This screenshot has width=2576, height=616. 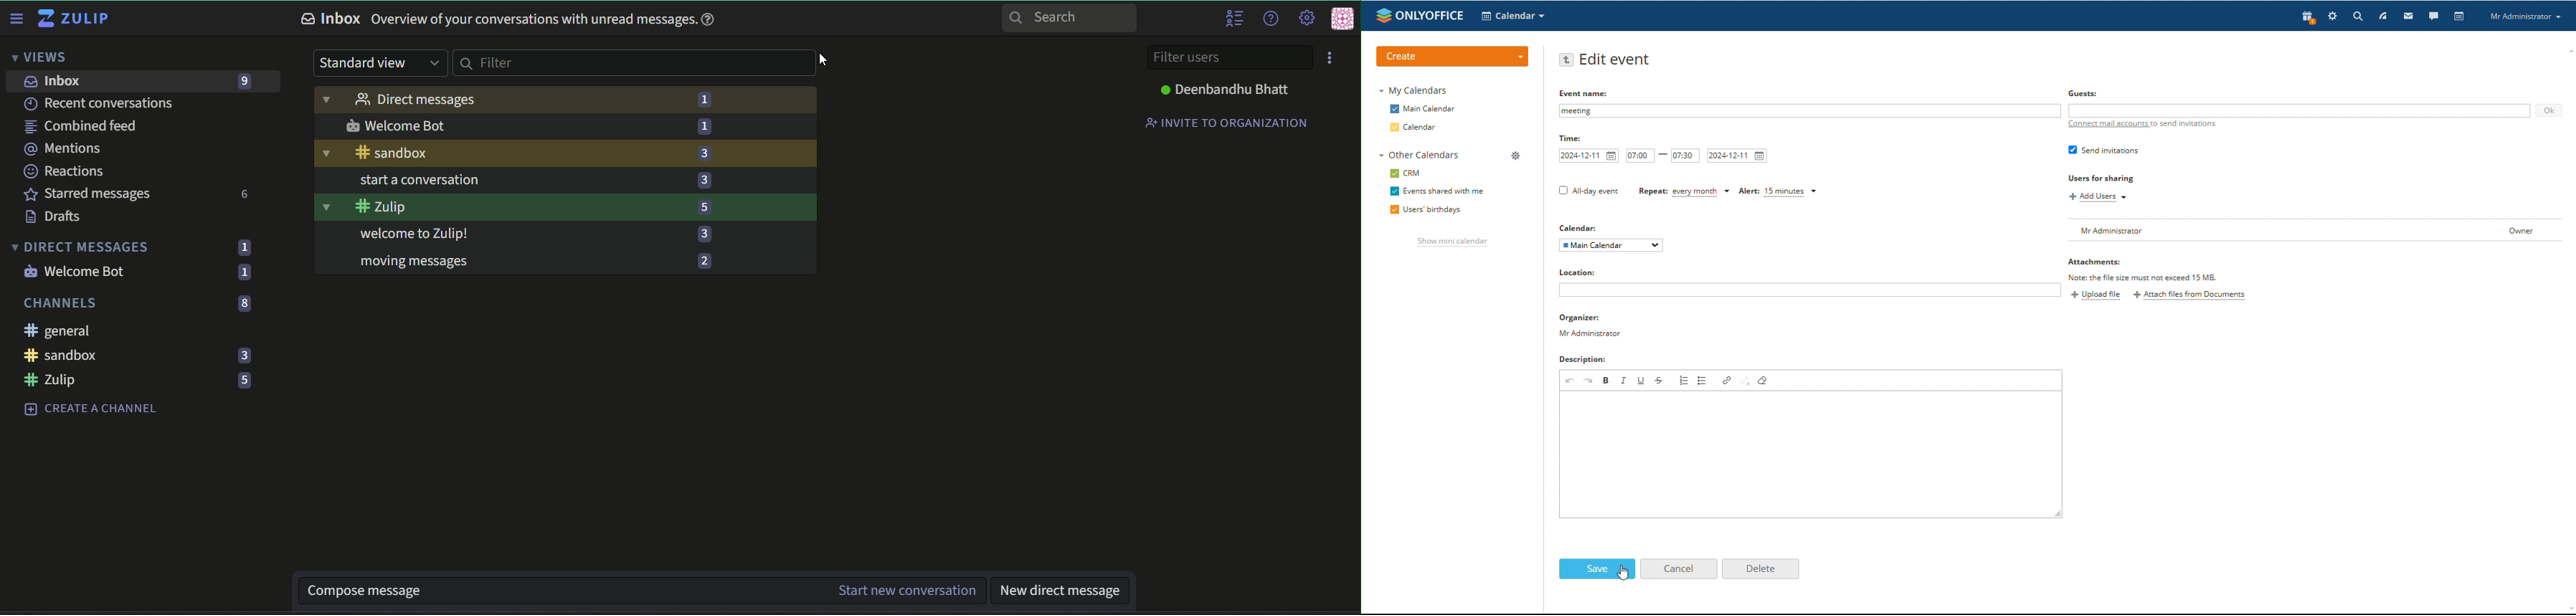 I want to click on General, so click(x=60, y=330).